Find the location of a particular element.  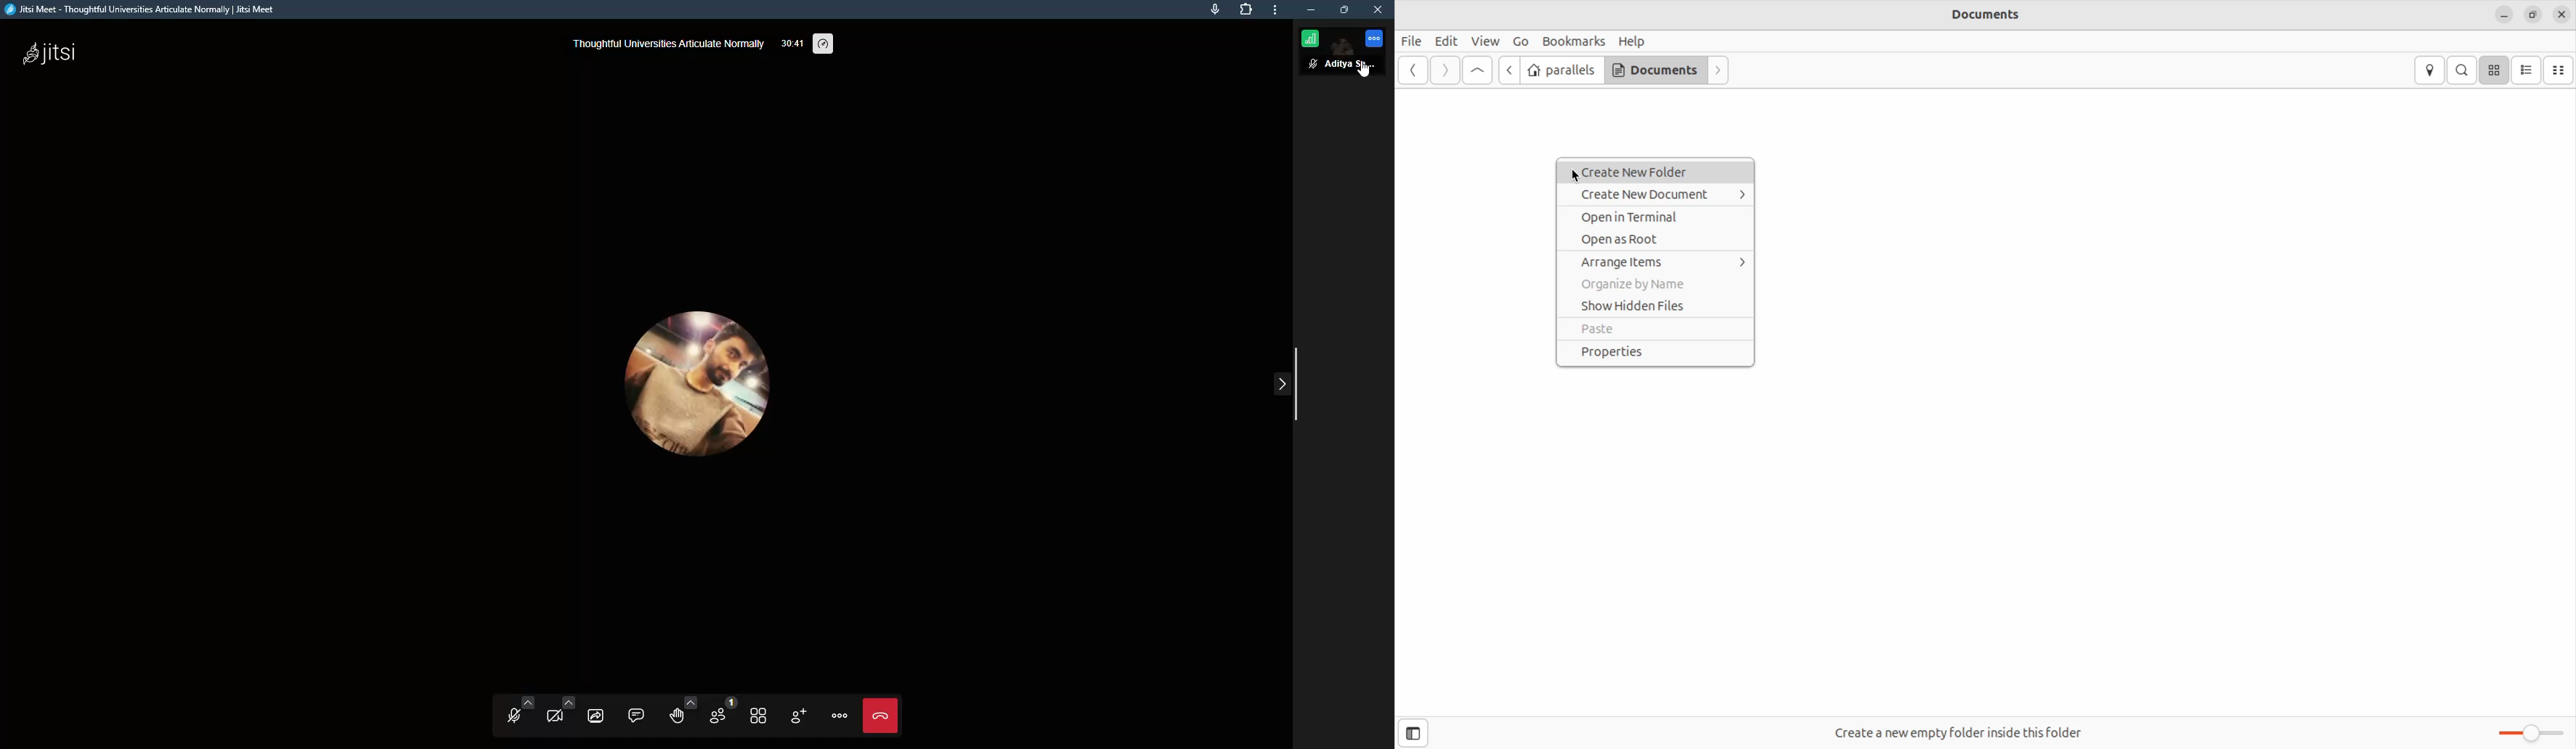

Show sidebar is located at coordinates (1419, 731).